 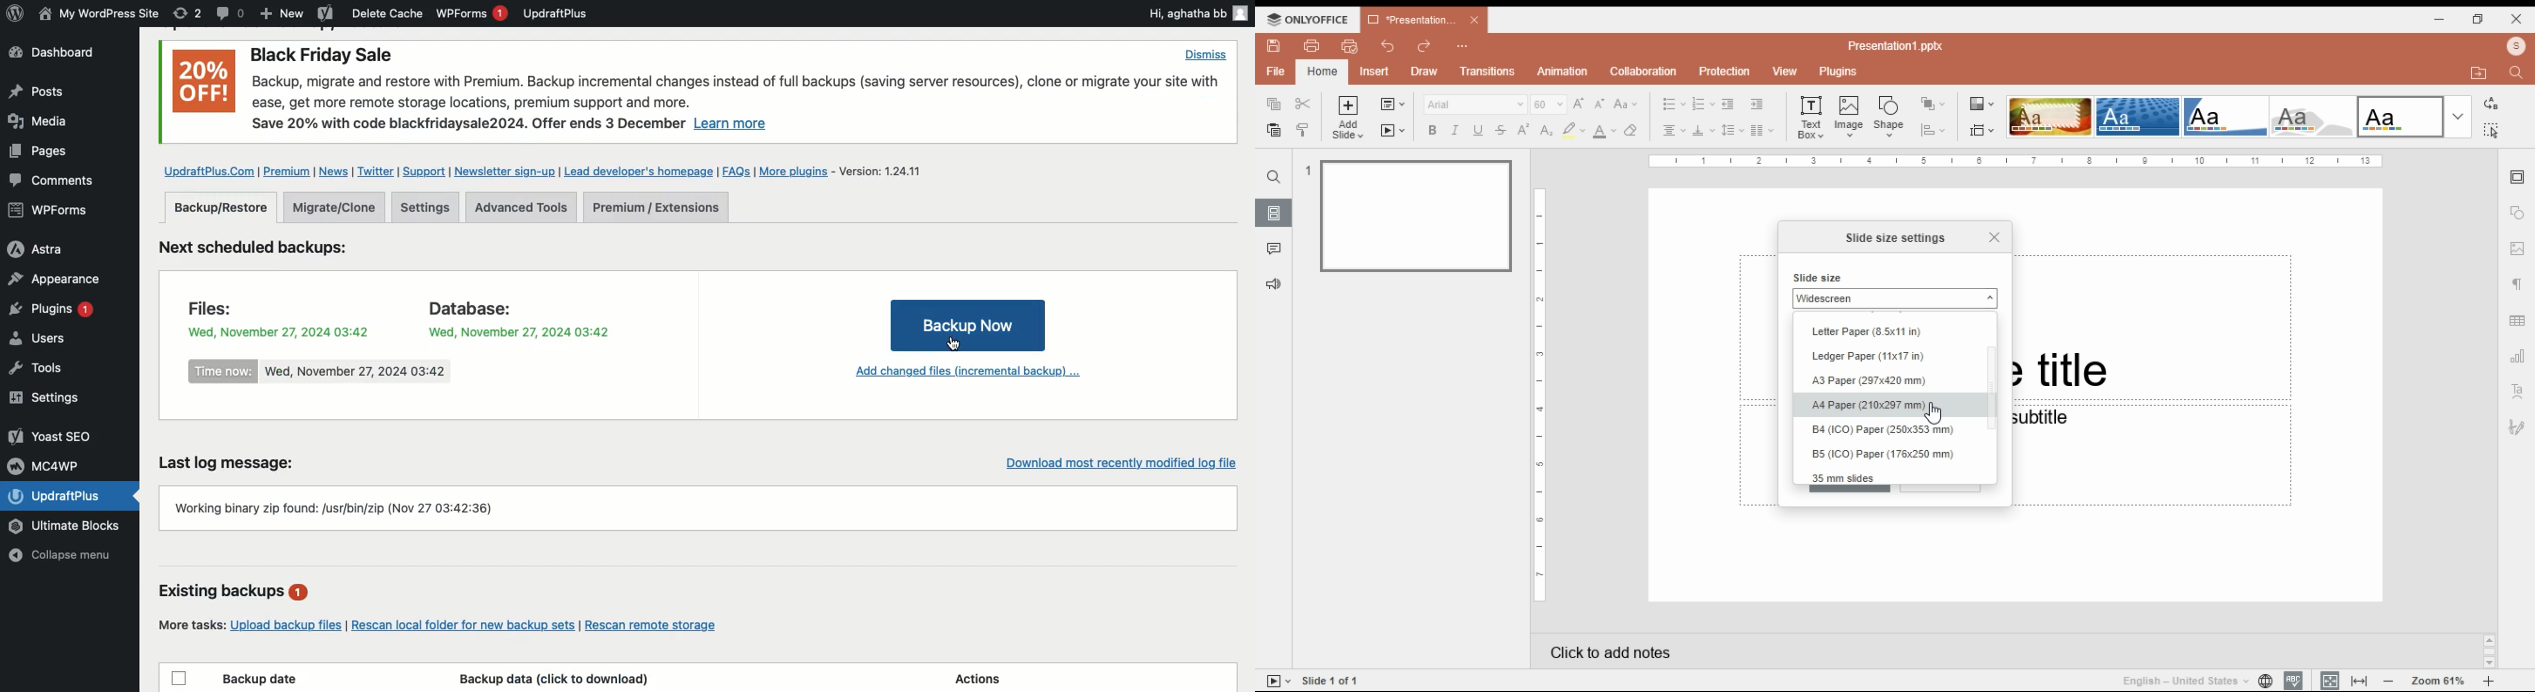 I want to click on Next scheduled backups:, so click(x=268, y=250).